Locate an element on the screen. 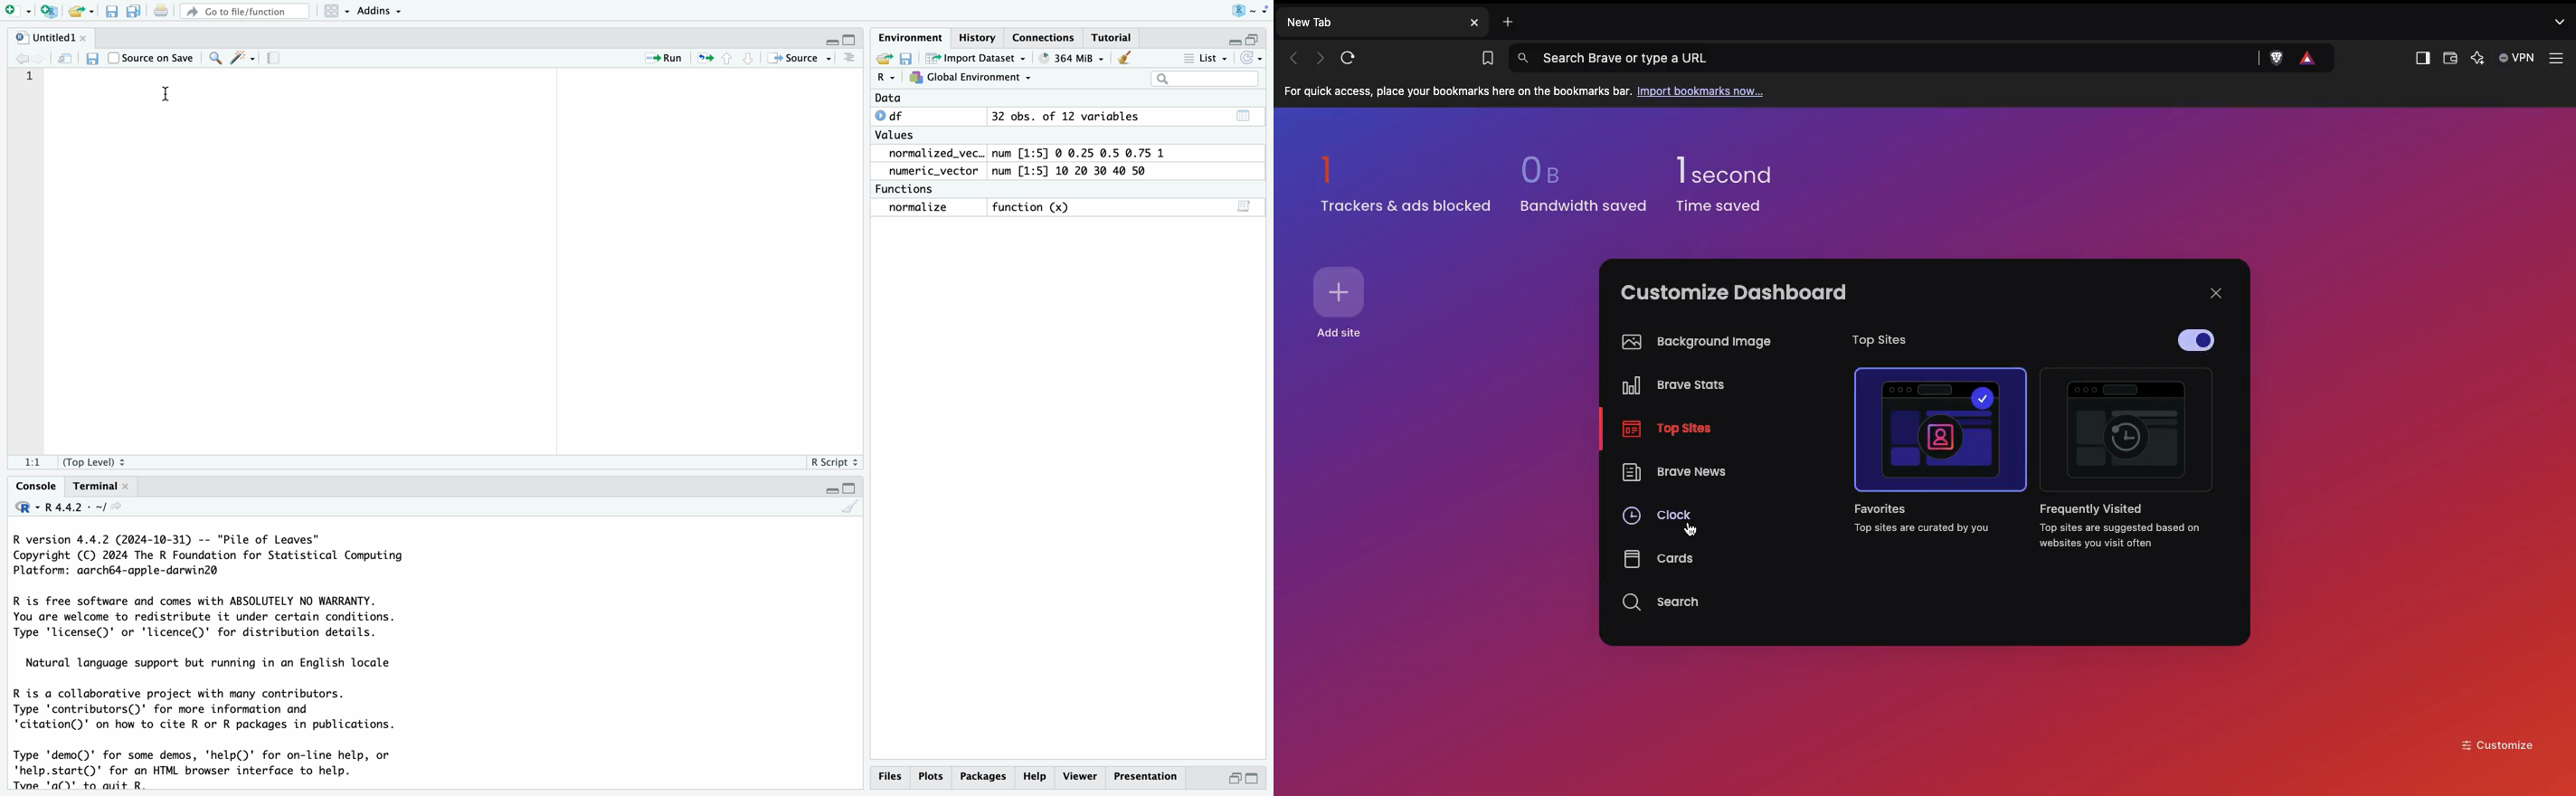  Open is located at coordinates (882, 57).